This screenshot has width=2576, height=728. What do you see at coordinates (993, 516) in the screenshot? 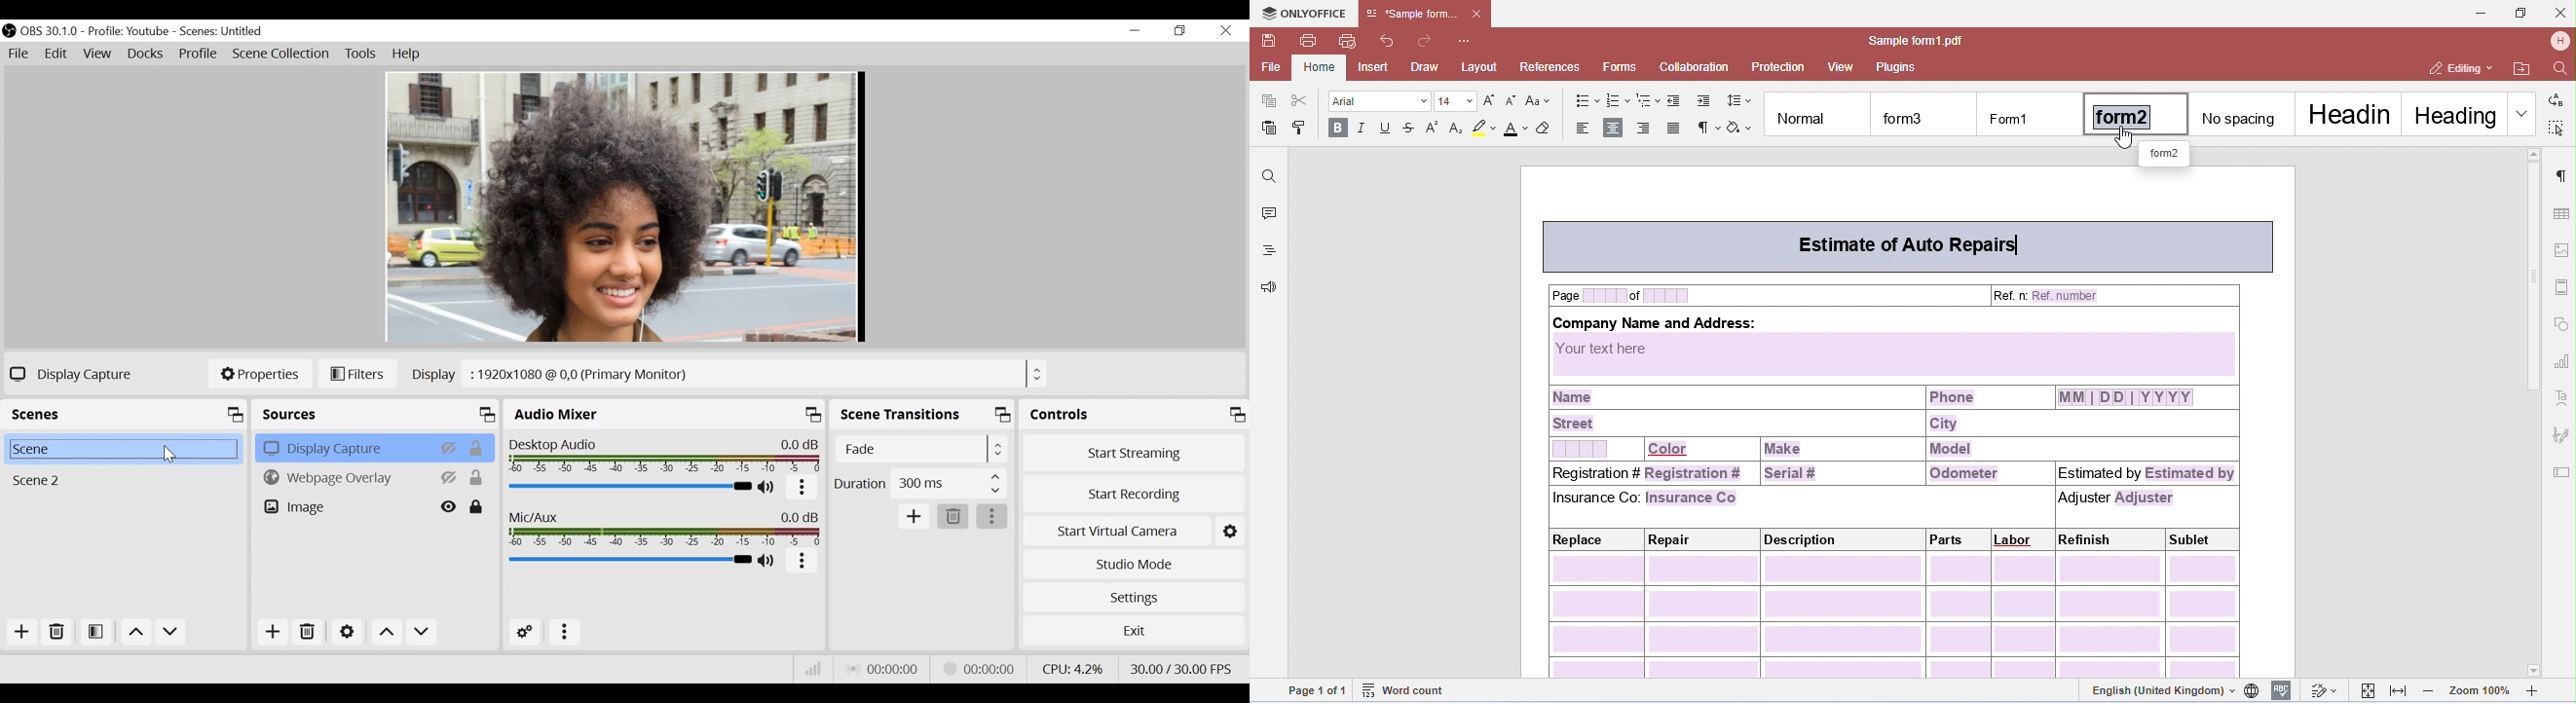
I see `more options` at bounding box center [993, 516].